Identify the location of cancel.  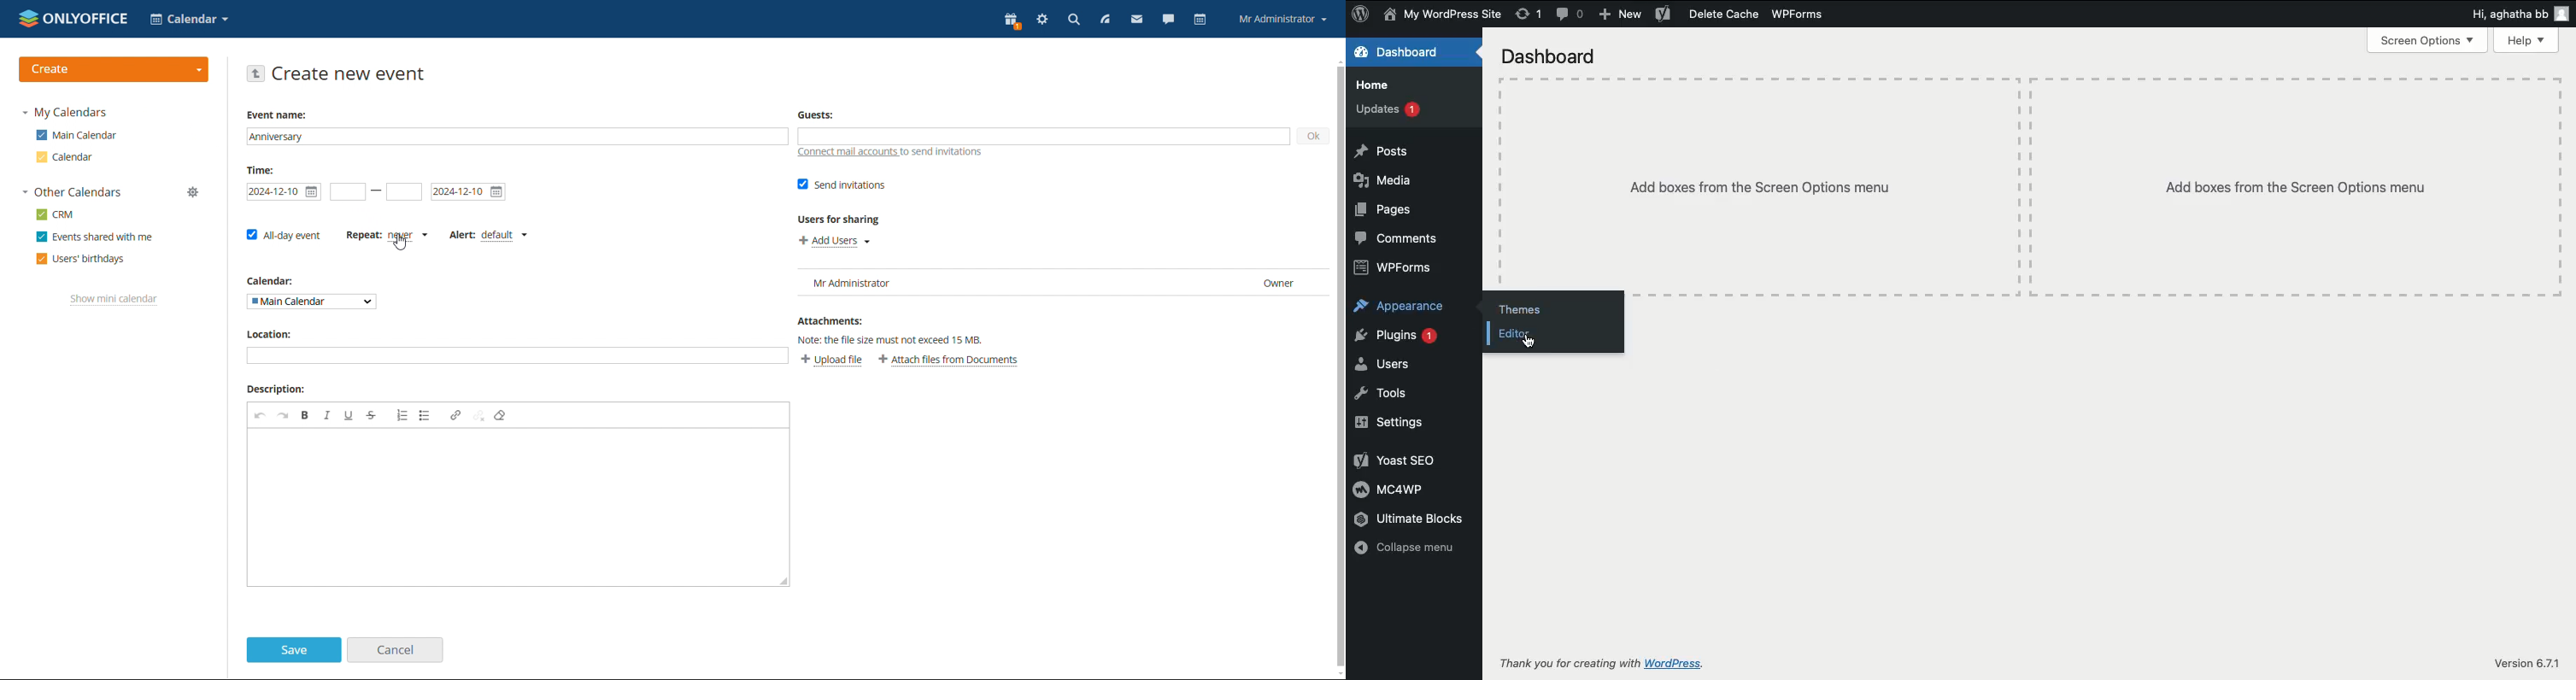
(395, 649).